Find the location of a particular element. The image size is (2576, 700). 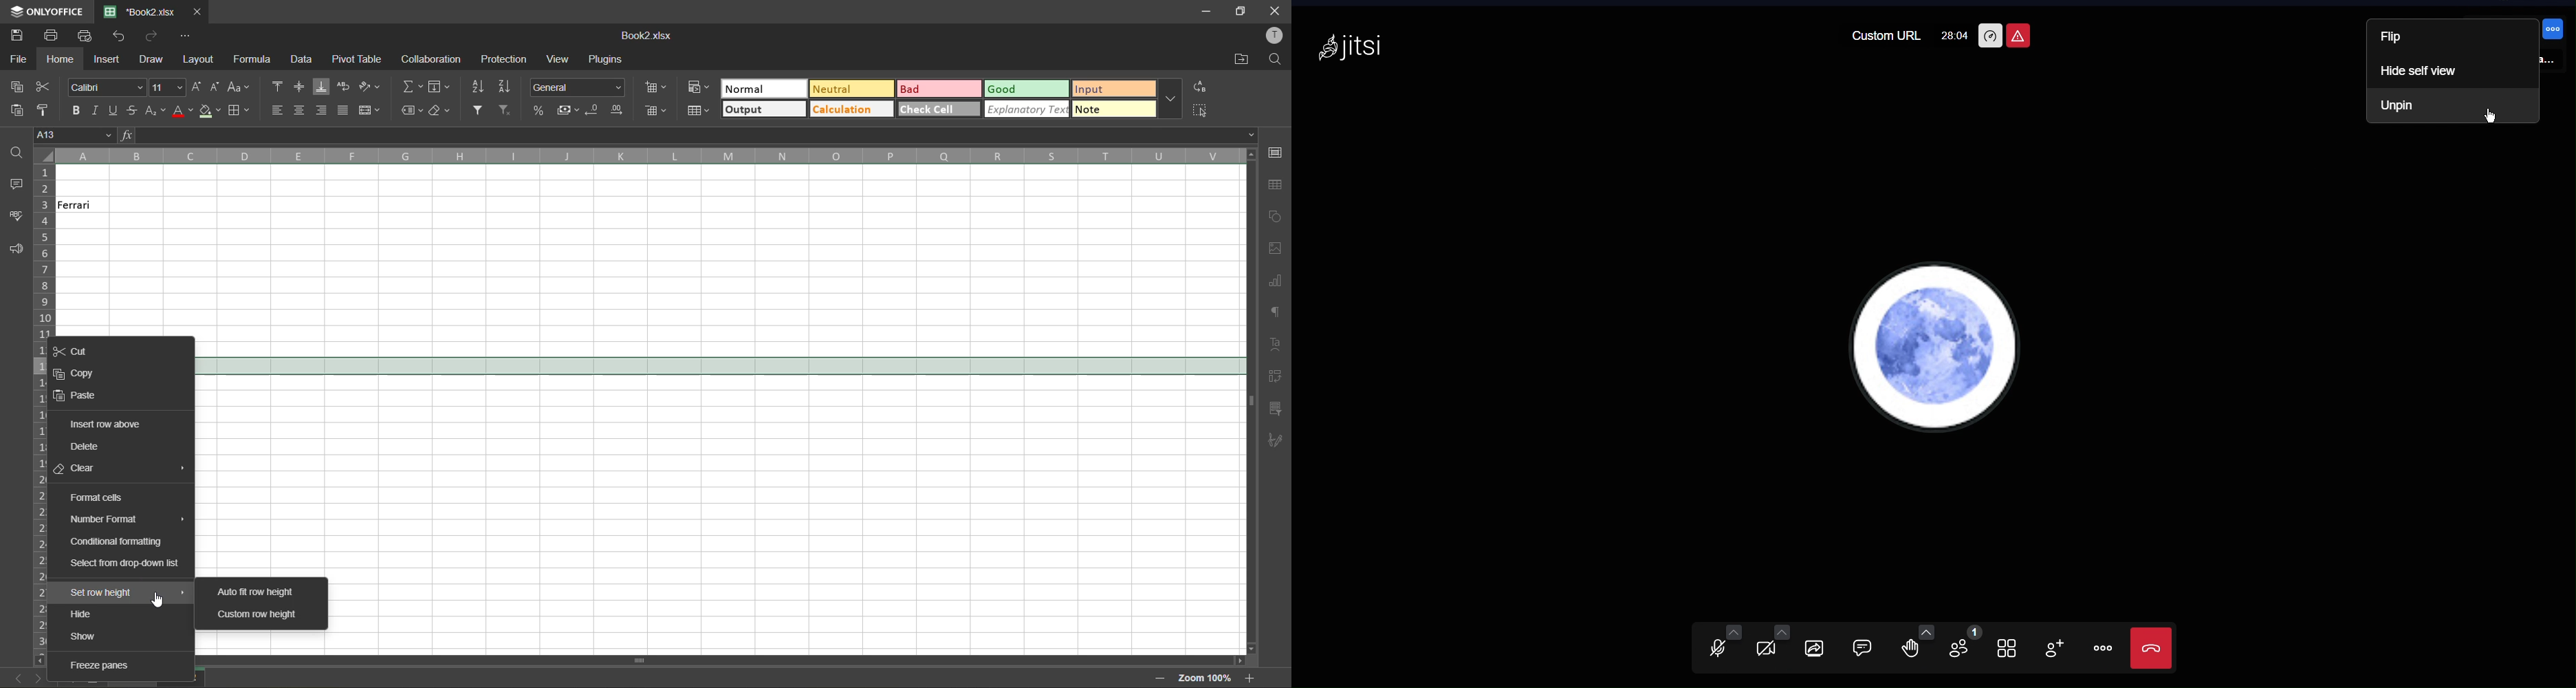

fill color is located at coordinates (209, 112).